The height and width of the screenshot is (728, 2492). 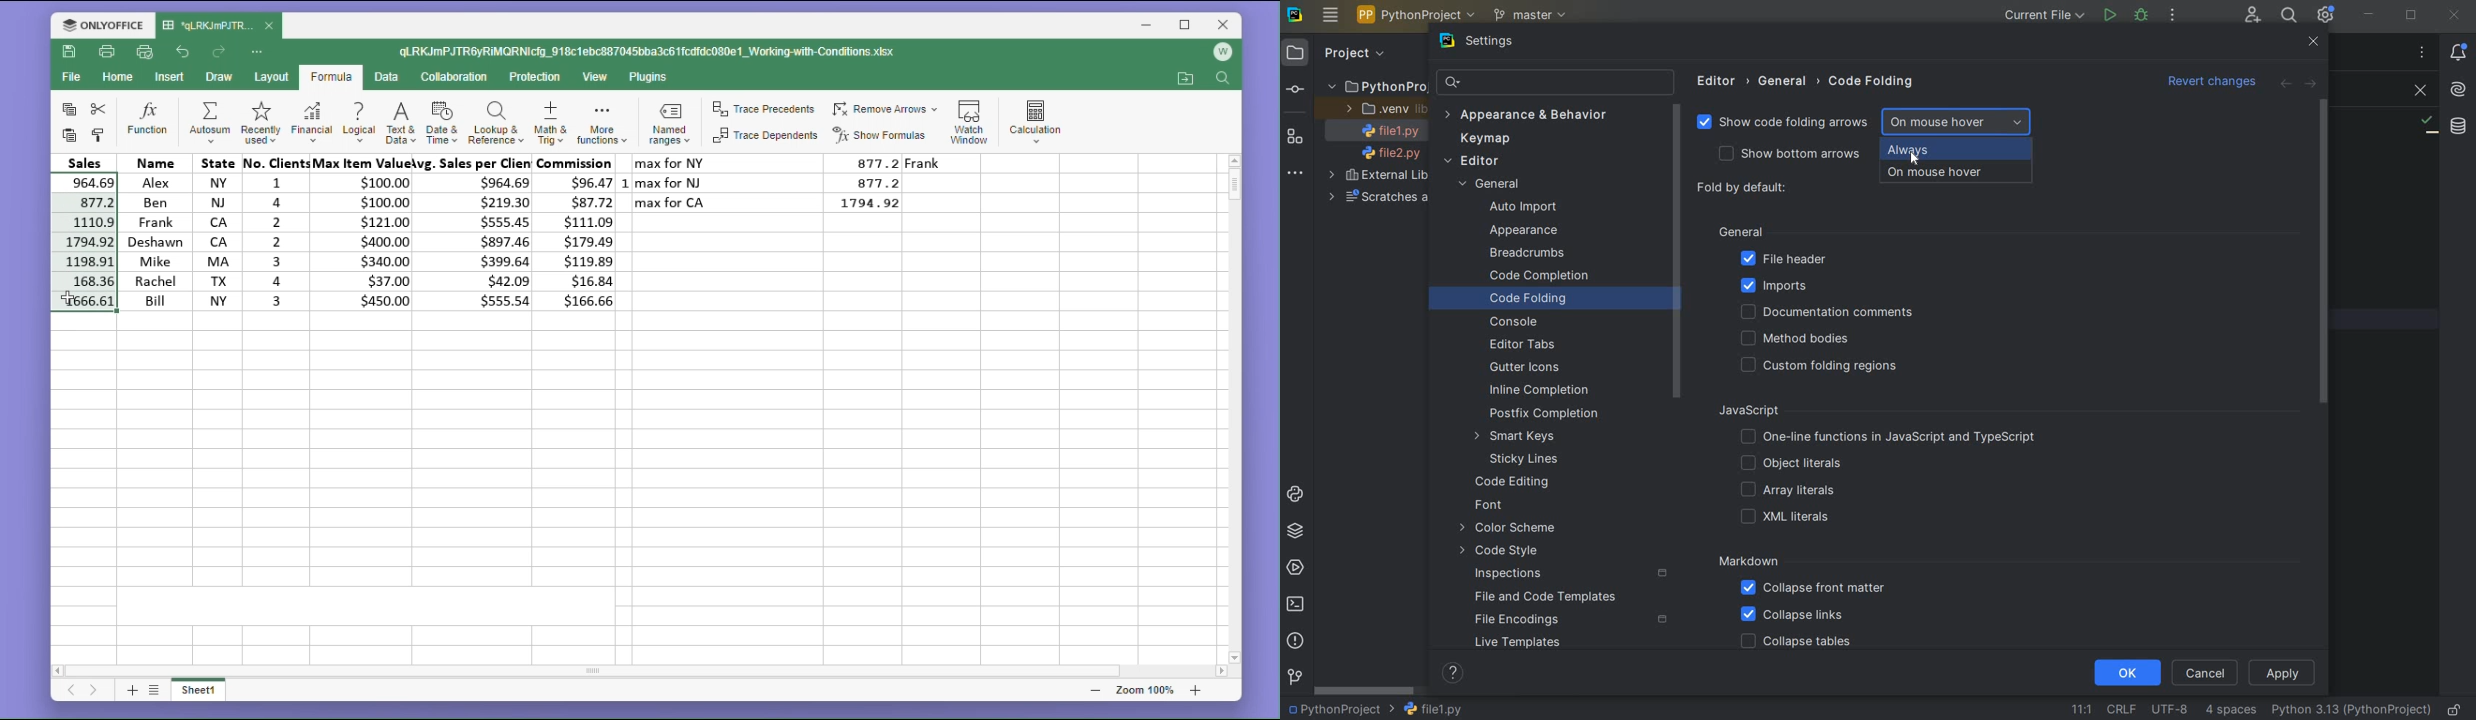 I want to click on PROJECT NAME, so click(x=1340, y=710).